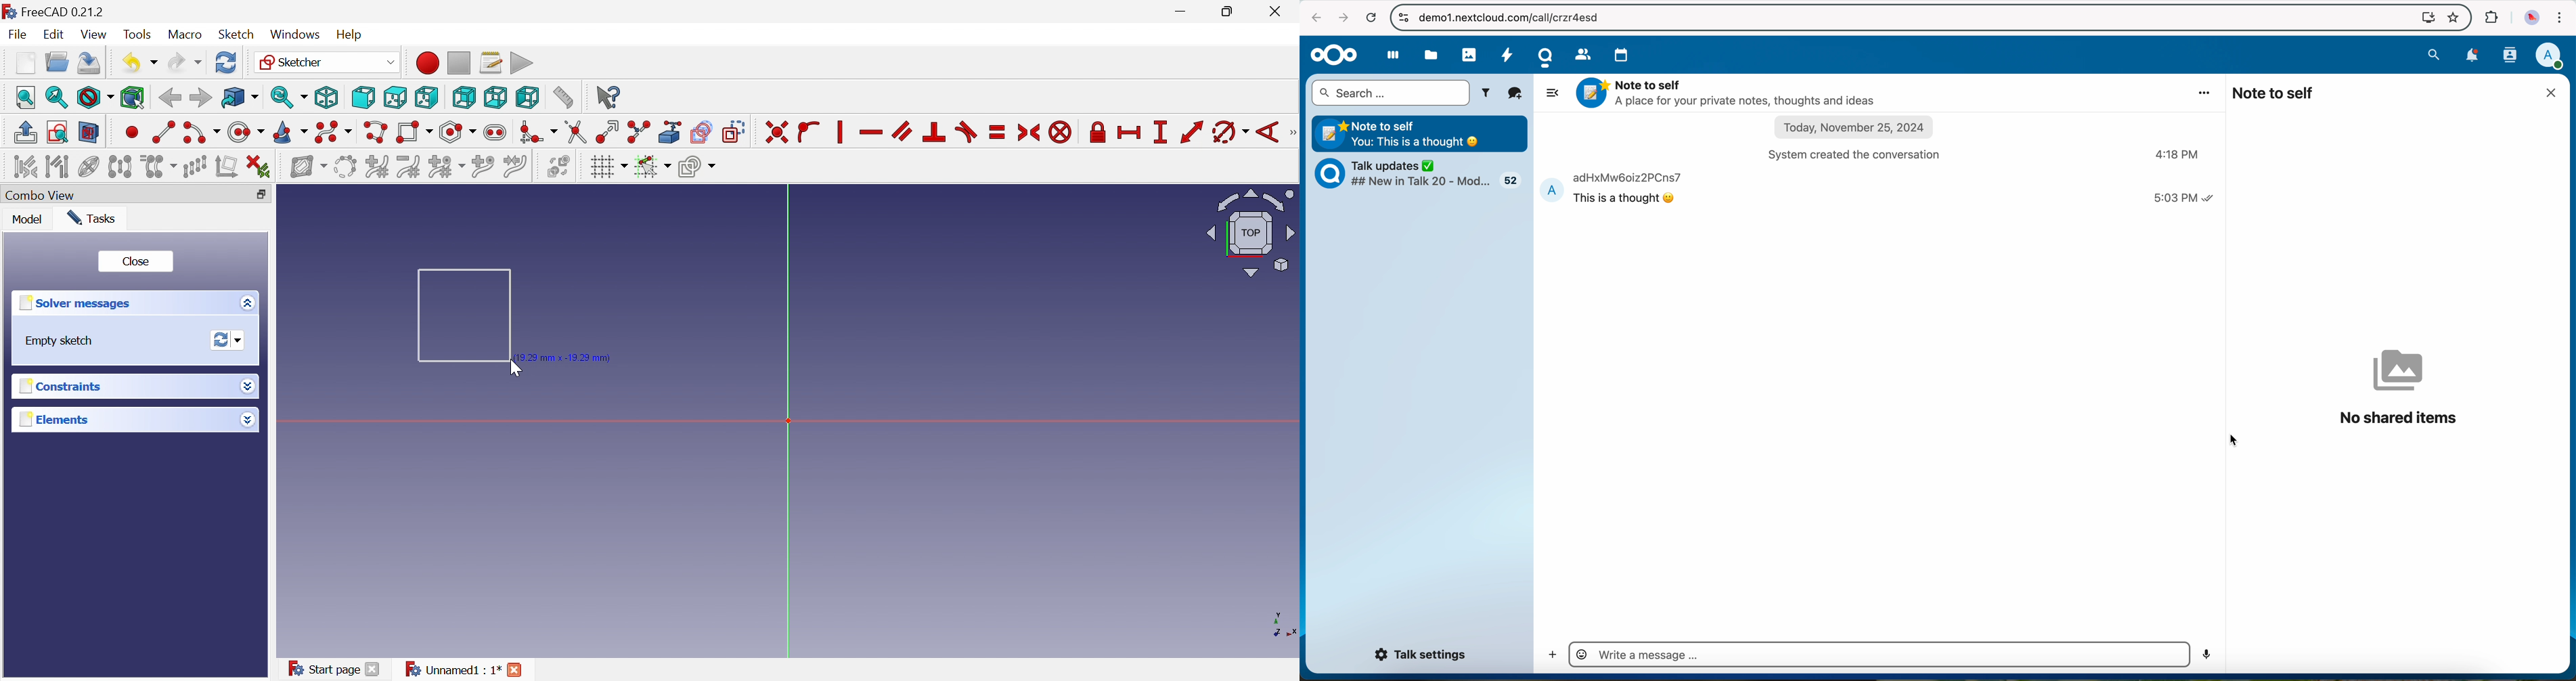 This screenshot has width=2576, height=700. What do you see at coordinates (697, 169) in the screenshot?
I see `Configure rendering` at bounding box center [697, 169].